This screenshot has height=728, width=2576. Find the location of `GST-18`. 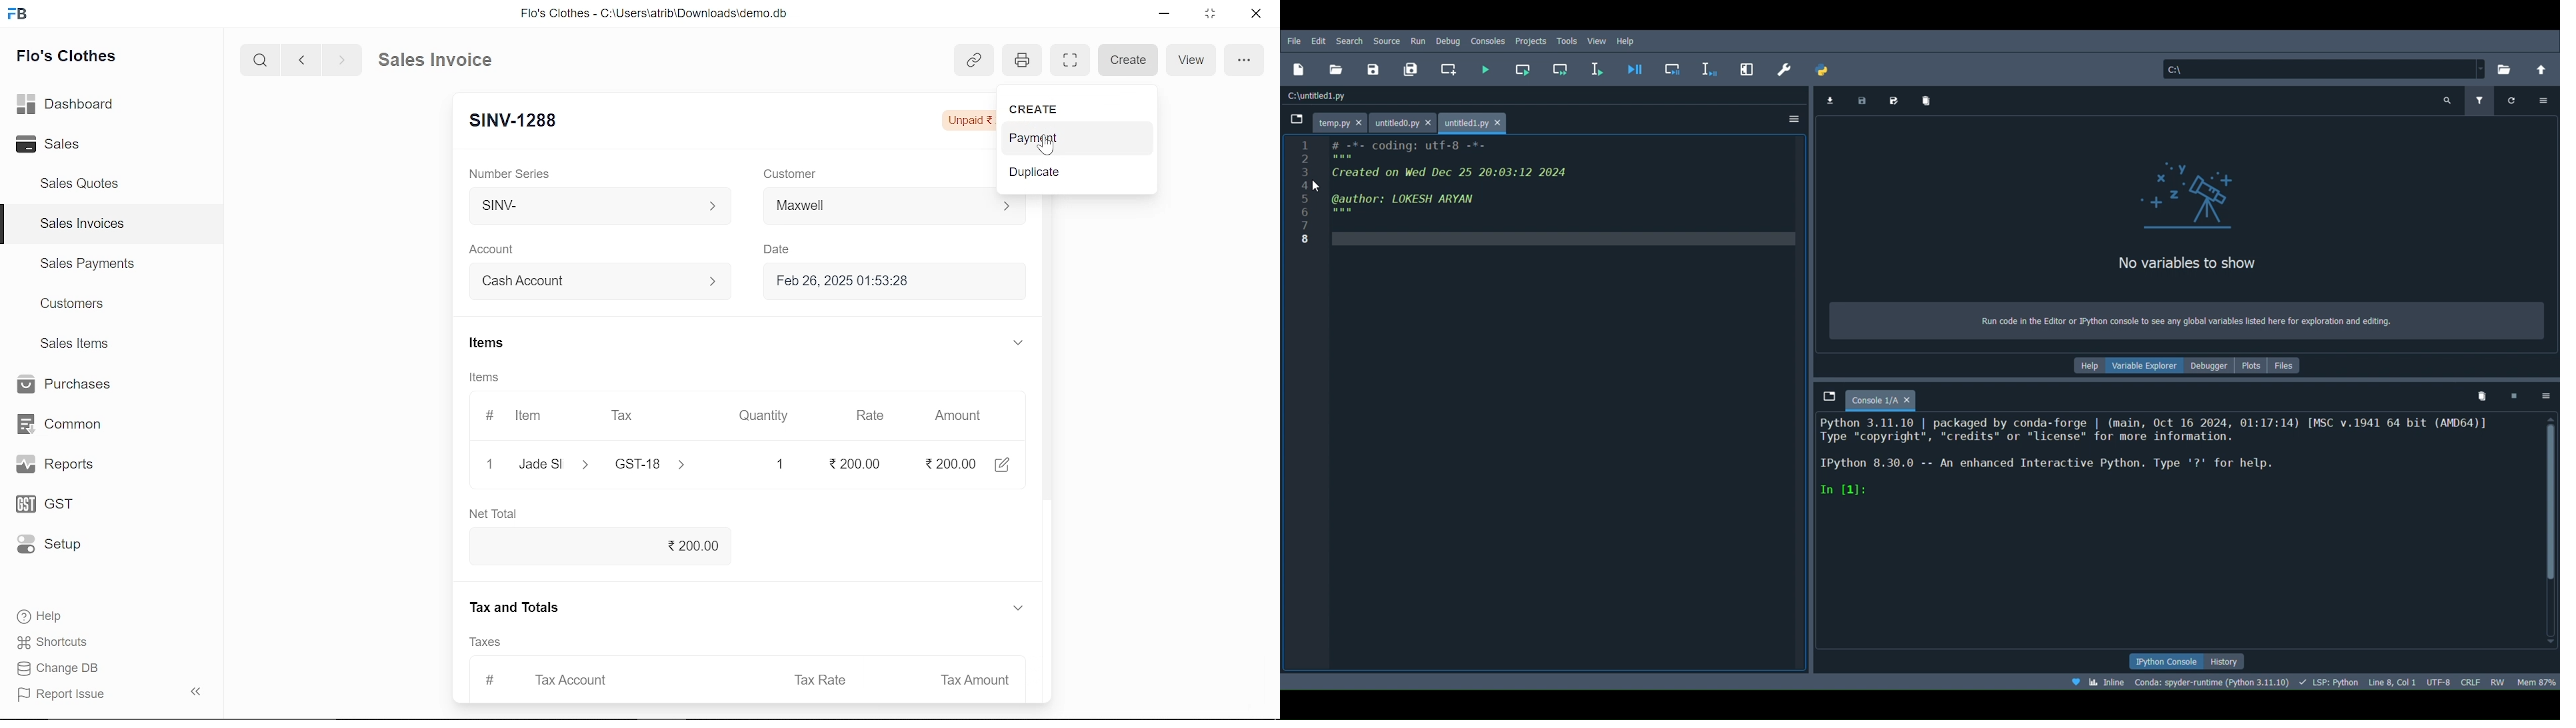

GST-18 is located at coordinates (662, 464).